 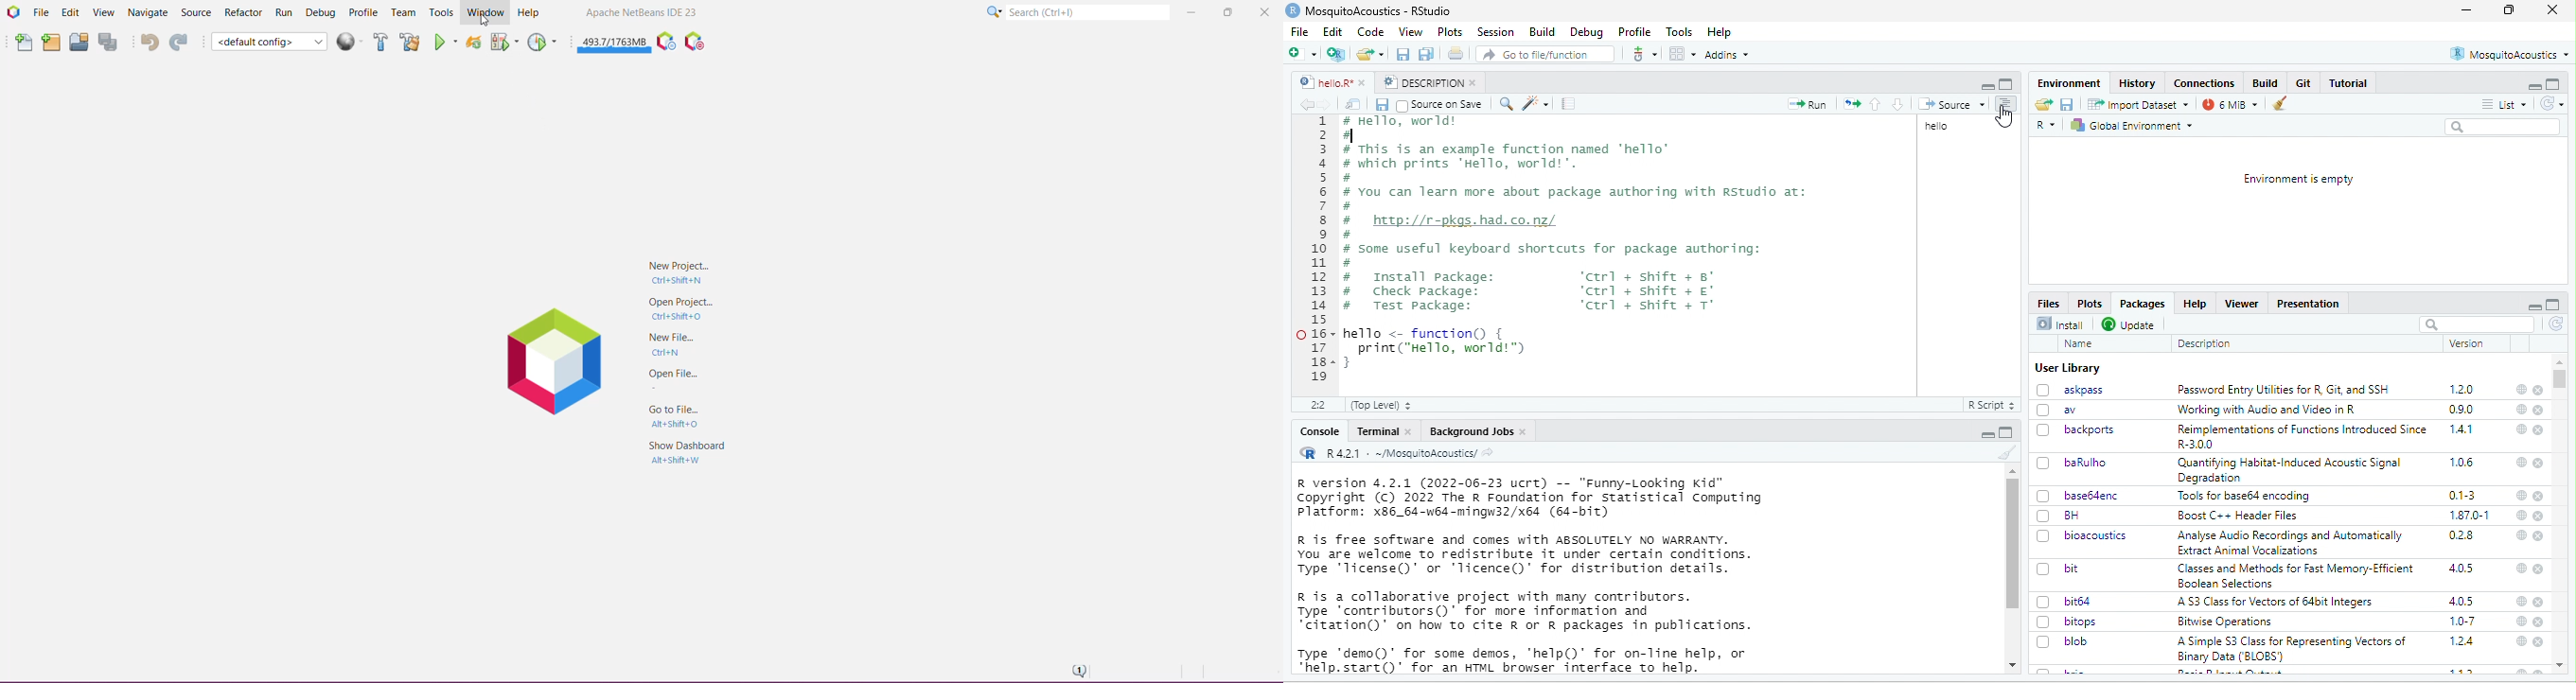 What do you see at coordinates (2248, 497) in the screenshot?
I see `Tools for base64 encoding` at bounding box center [2248, 497].